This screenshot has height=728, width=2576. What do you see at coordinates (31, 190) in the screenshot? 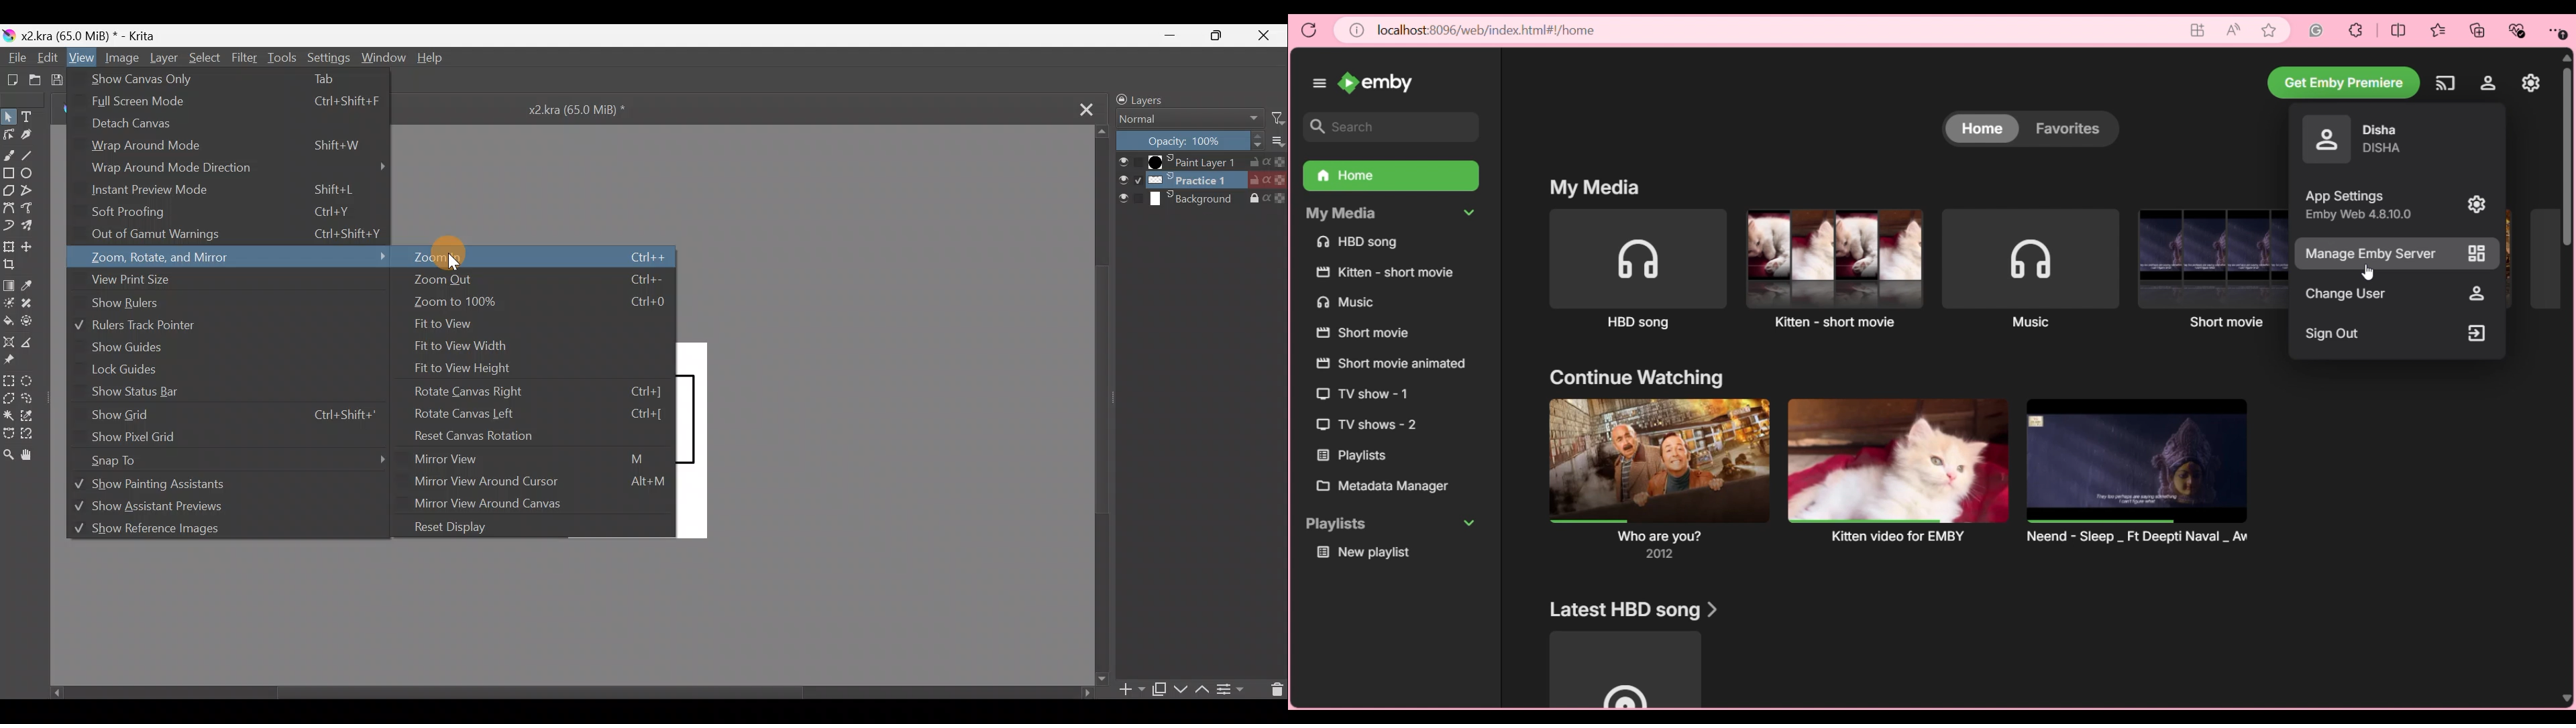
I see `Polyline tool` at bounding box center [31, 190].